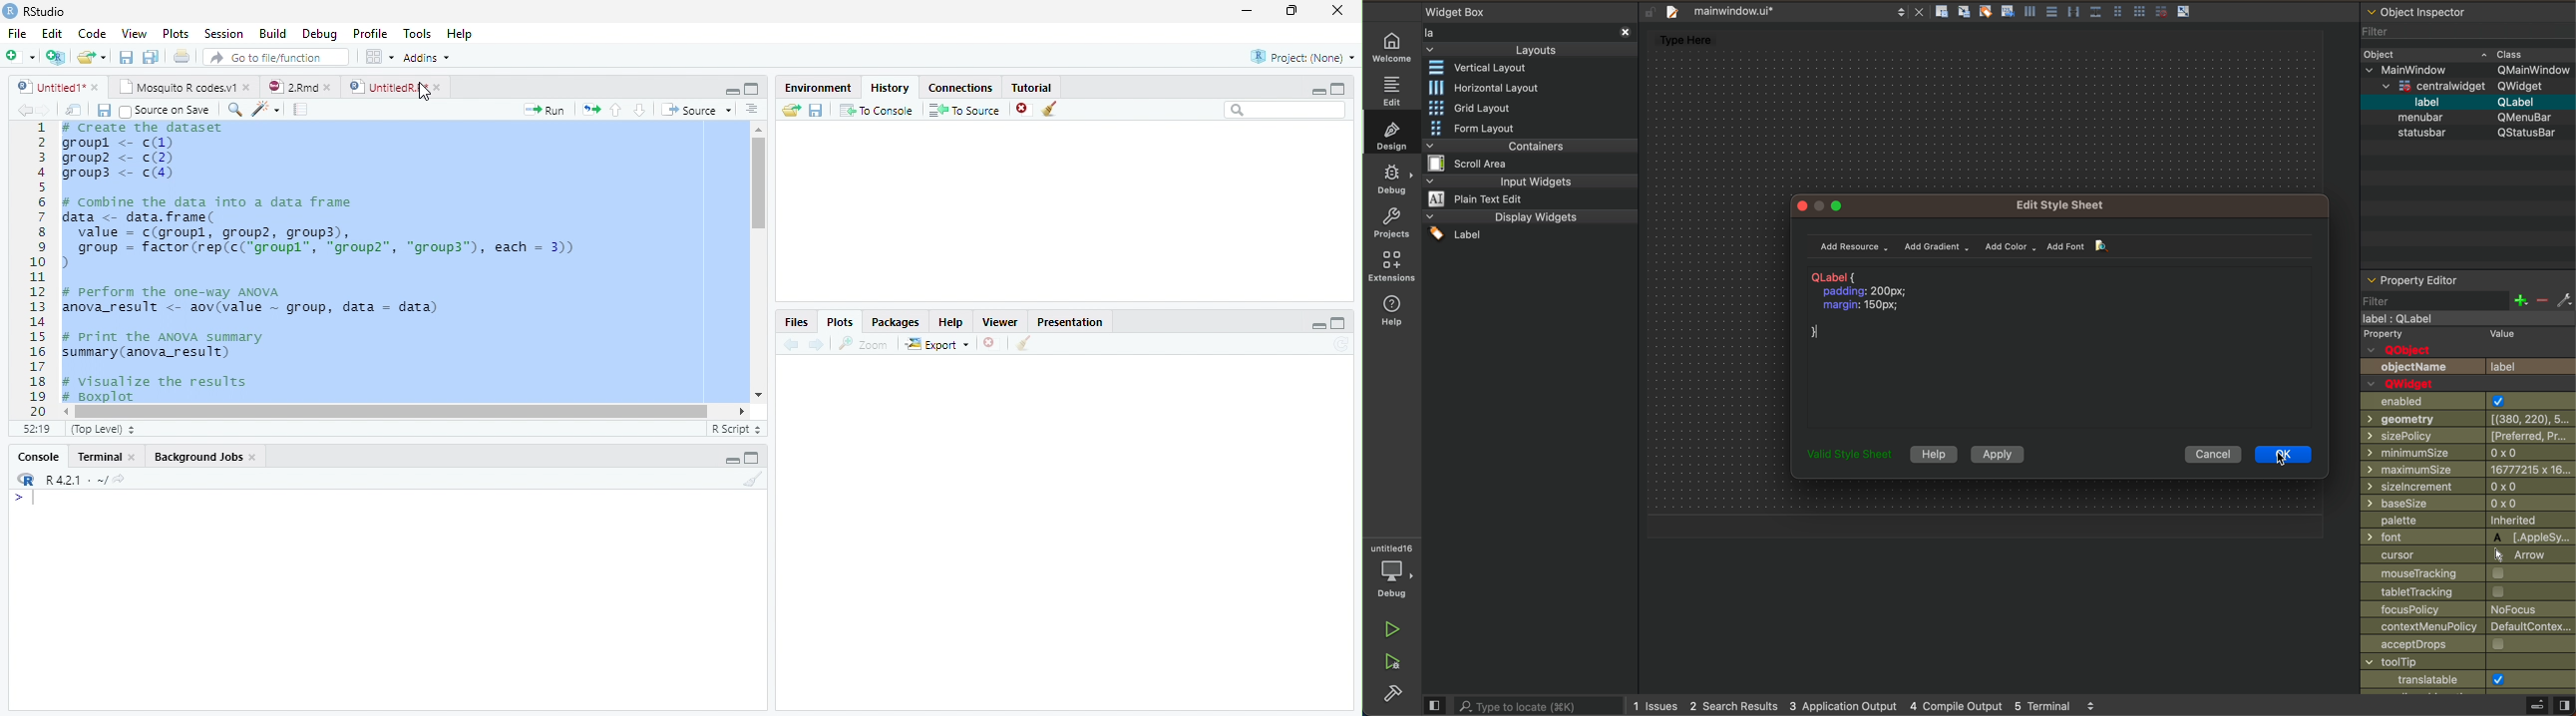 The image size is (2576, 728). Describe the element at coordinates (1248, 12) in the screenshot. I see `Minimize` at that location.